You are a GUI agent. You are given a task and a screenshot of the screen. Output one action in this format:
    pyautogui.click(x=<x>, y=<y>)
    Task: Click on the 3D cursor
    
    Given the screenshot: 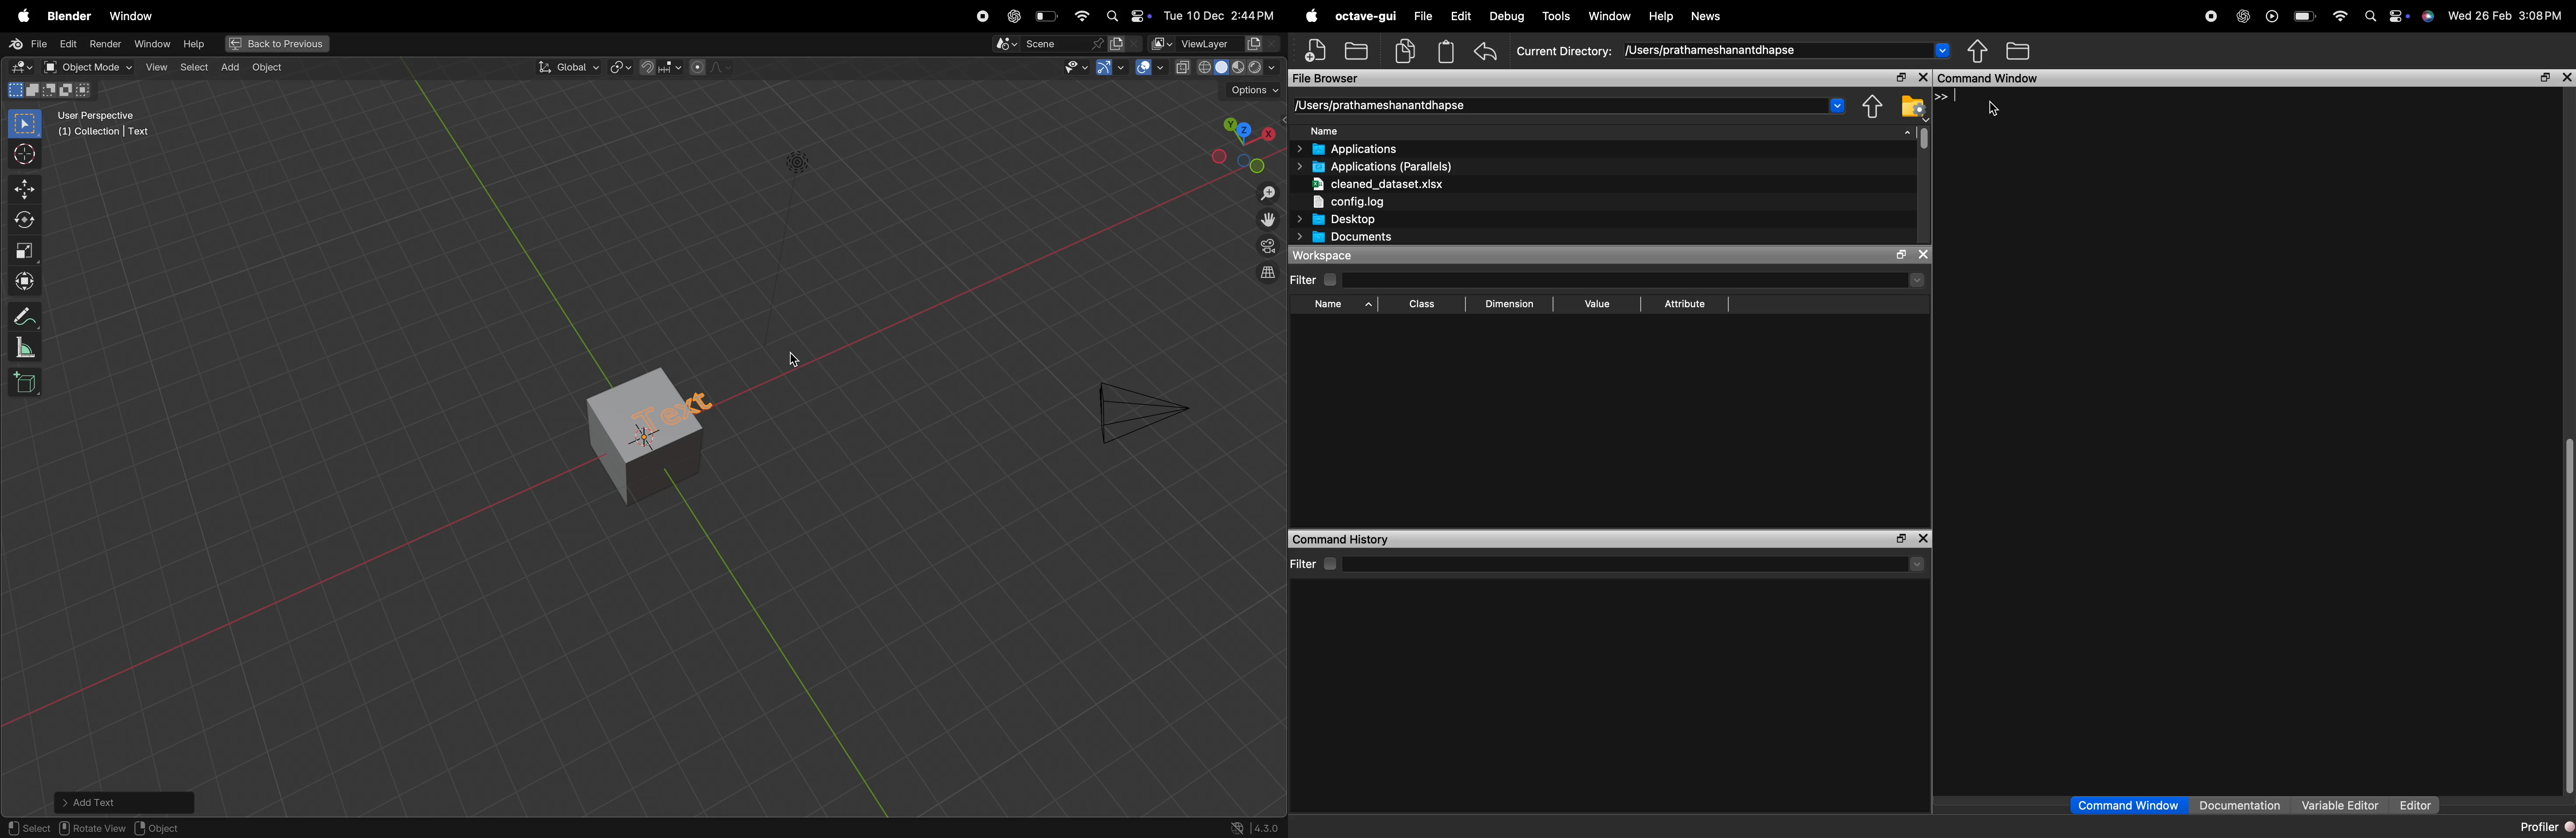 What is the action you would take?
    pyautogui.click(x=184, y=827)
    